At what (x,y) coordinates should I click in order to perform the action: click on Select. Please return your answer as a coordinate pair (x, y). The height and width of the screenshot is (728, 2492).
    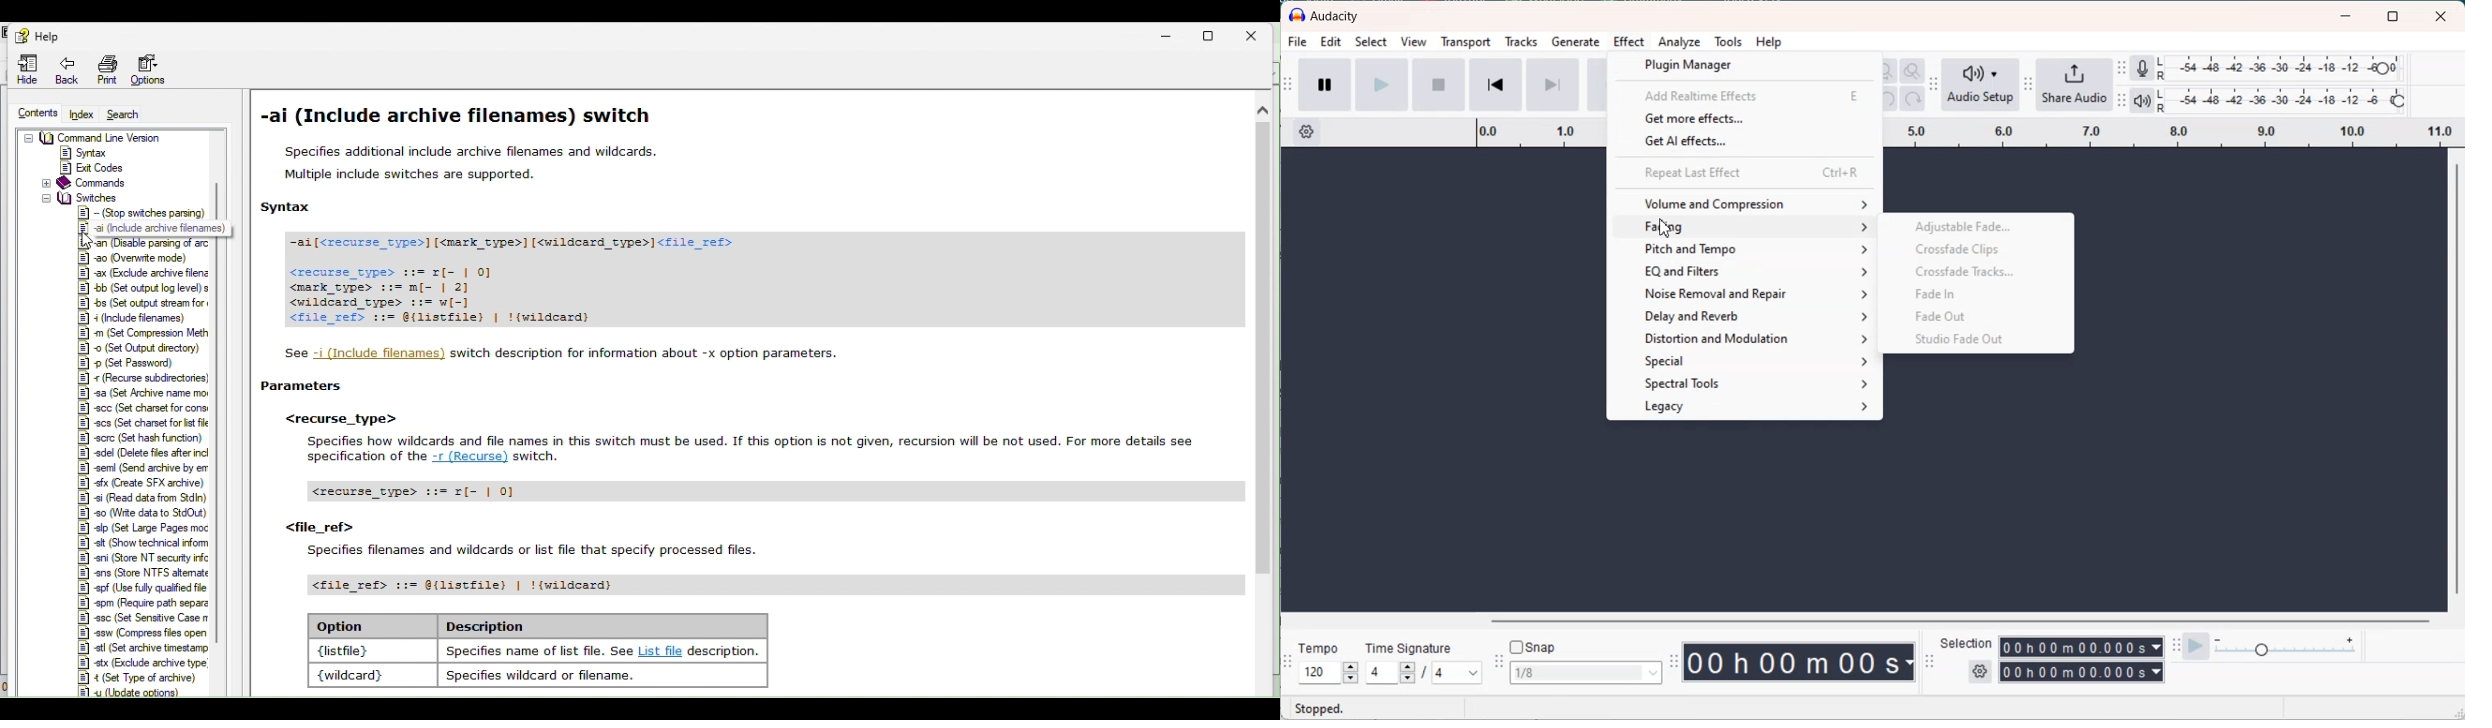
    Looking at the image, I should click on (1371, 43).